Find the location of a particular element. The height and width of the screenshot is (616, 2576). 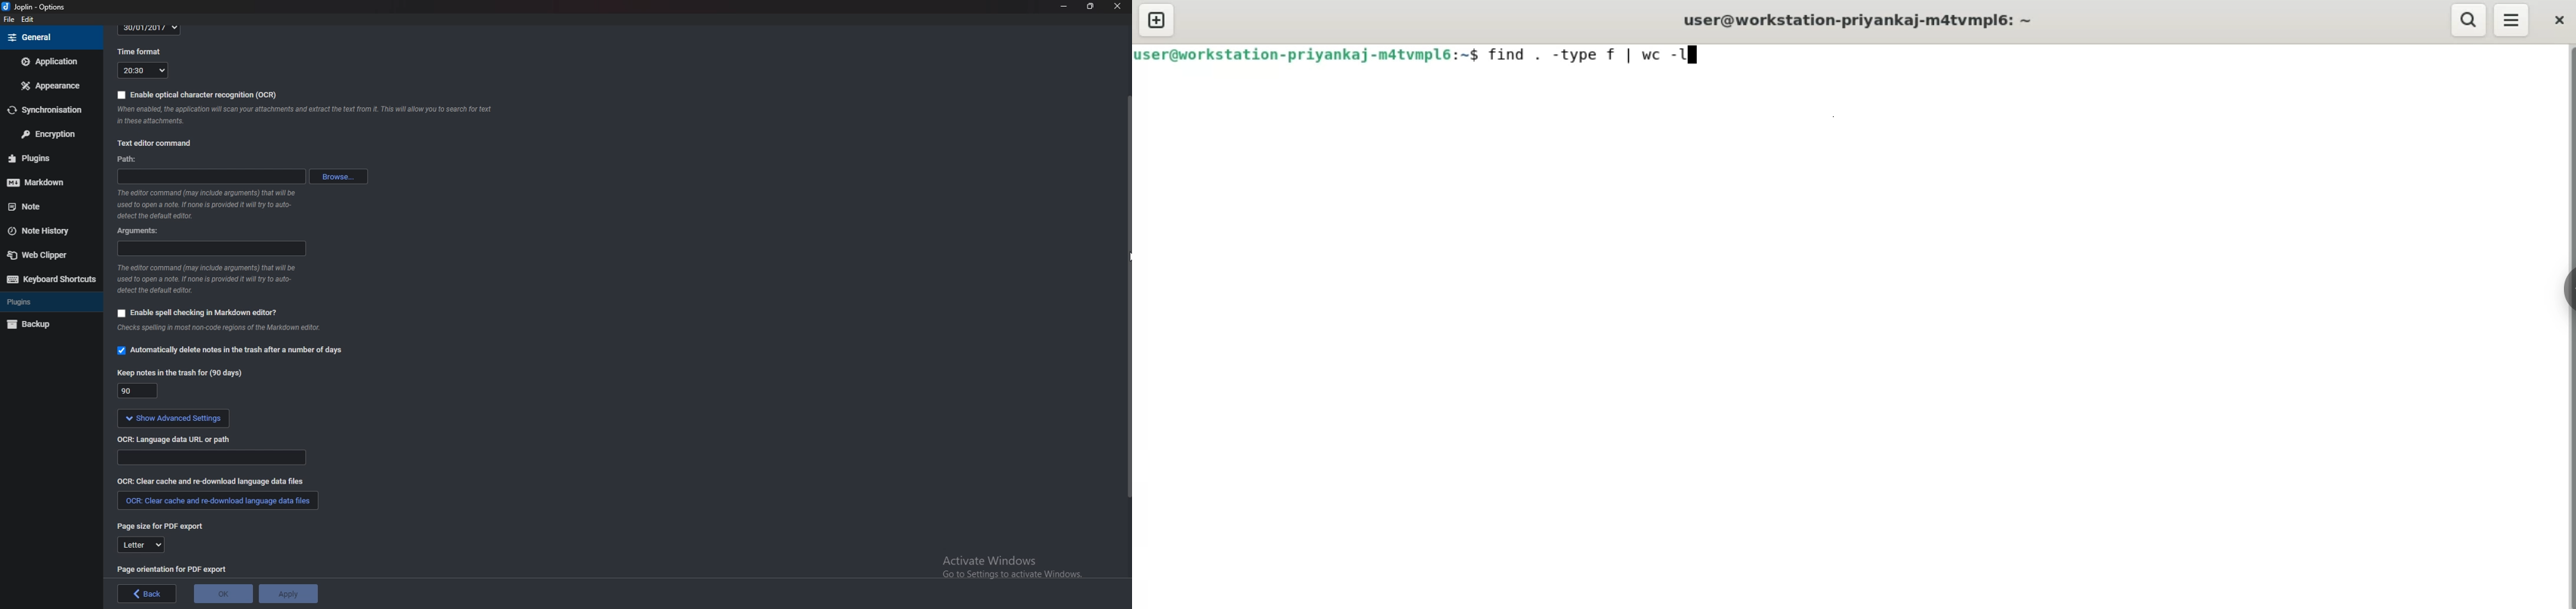

Clear cache and redownload Language data is located at coordinates (215, 480).